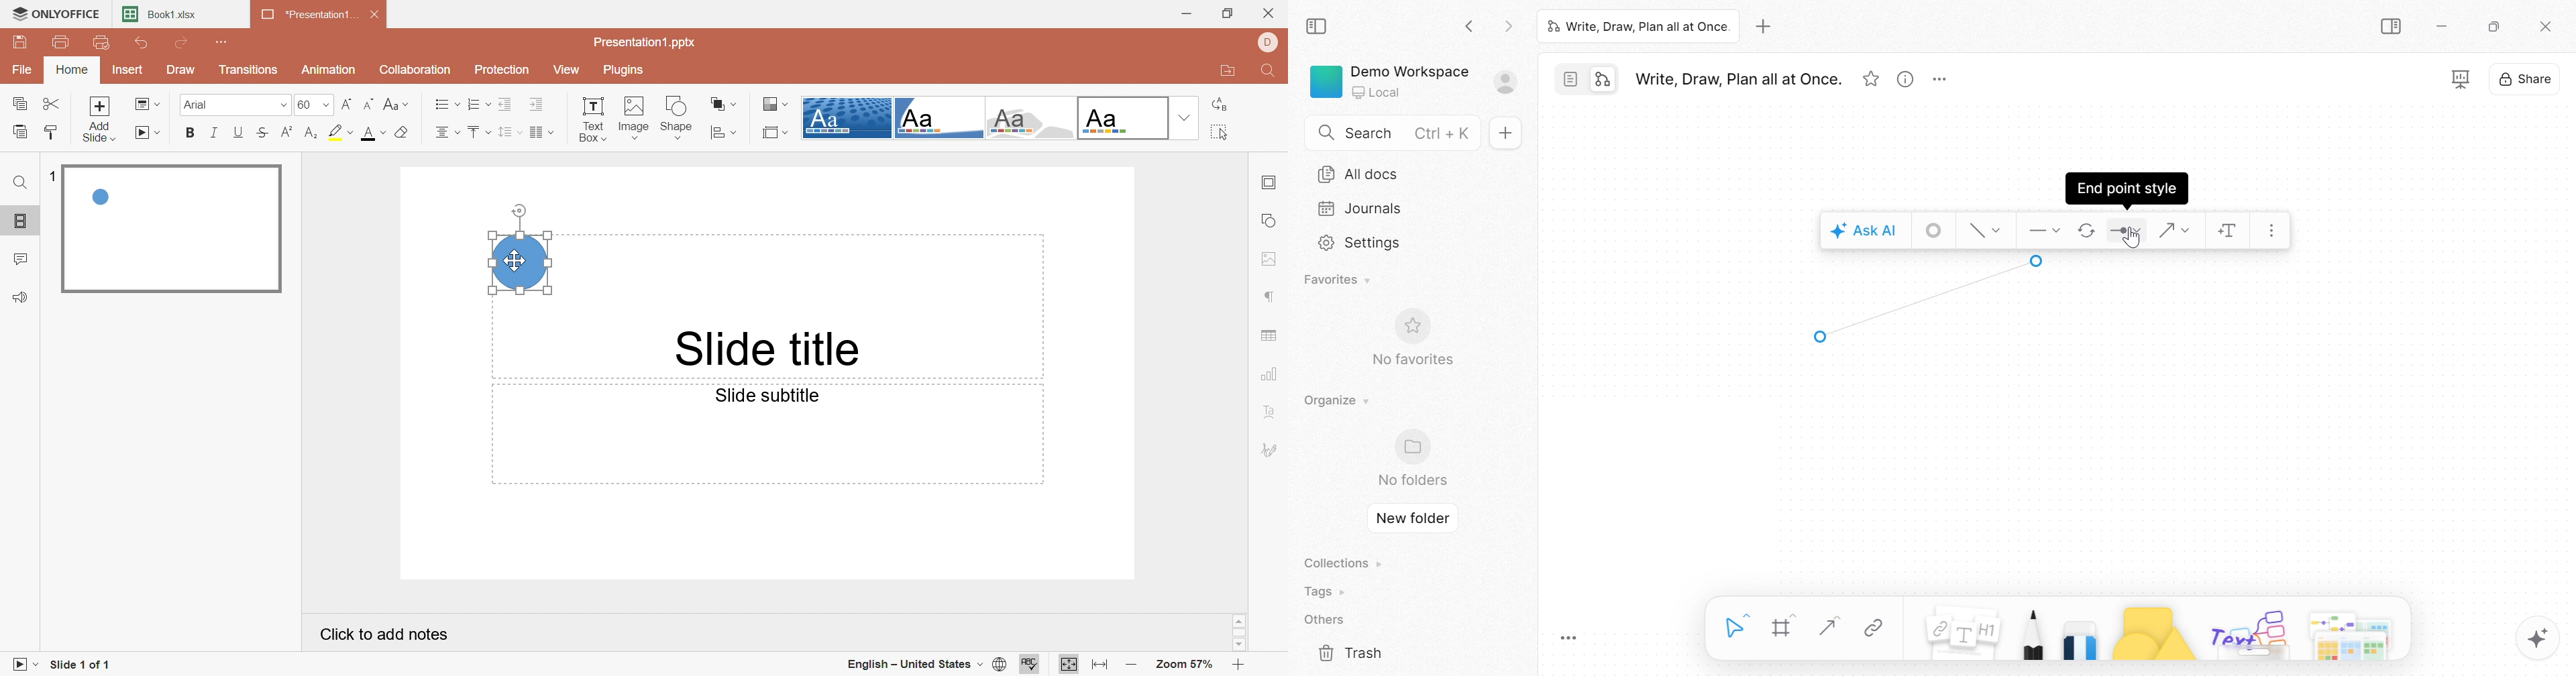 This screenshot has width=2576, height=700. I want to click on Find, so click(21, 185).